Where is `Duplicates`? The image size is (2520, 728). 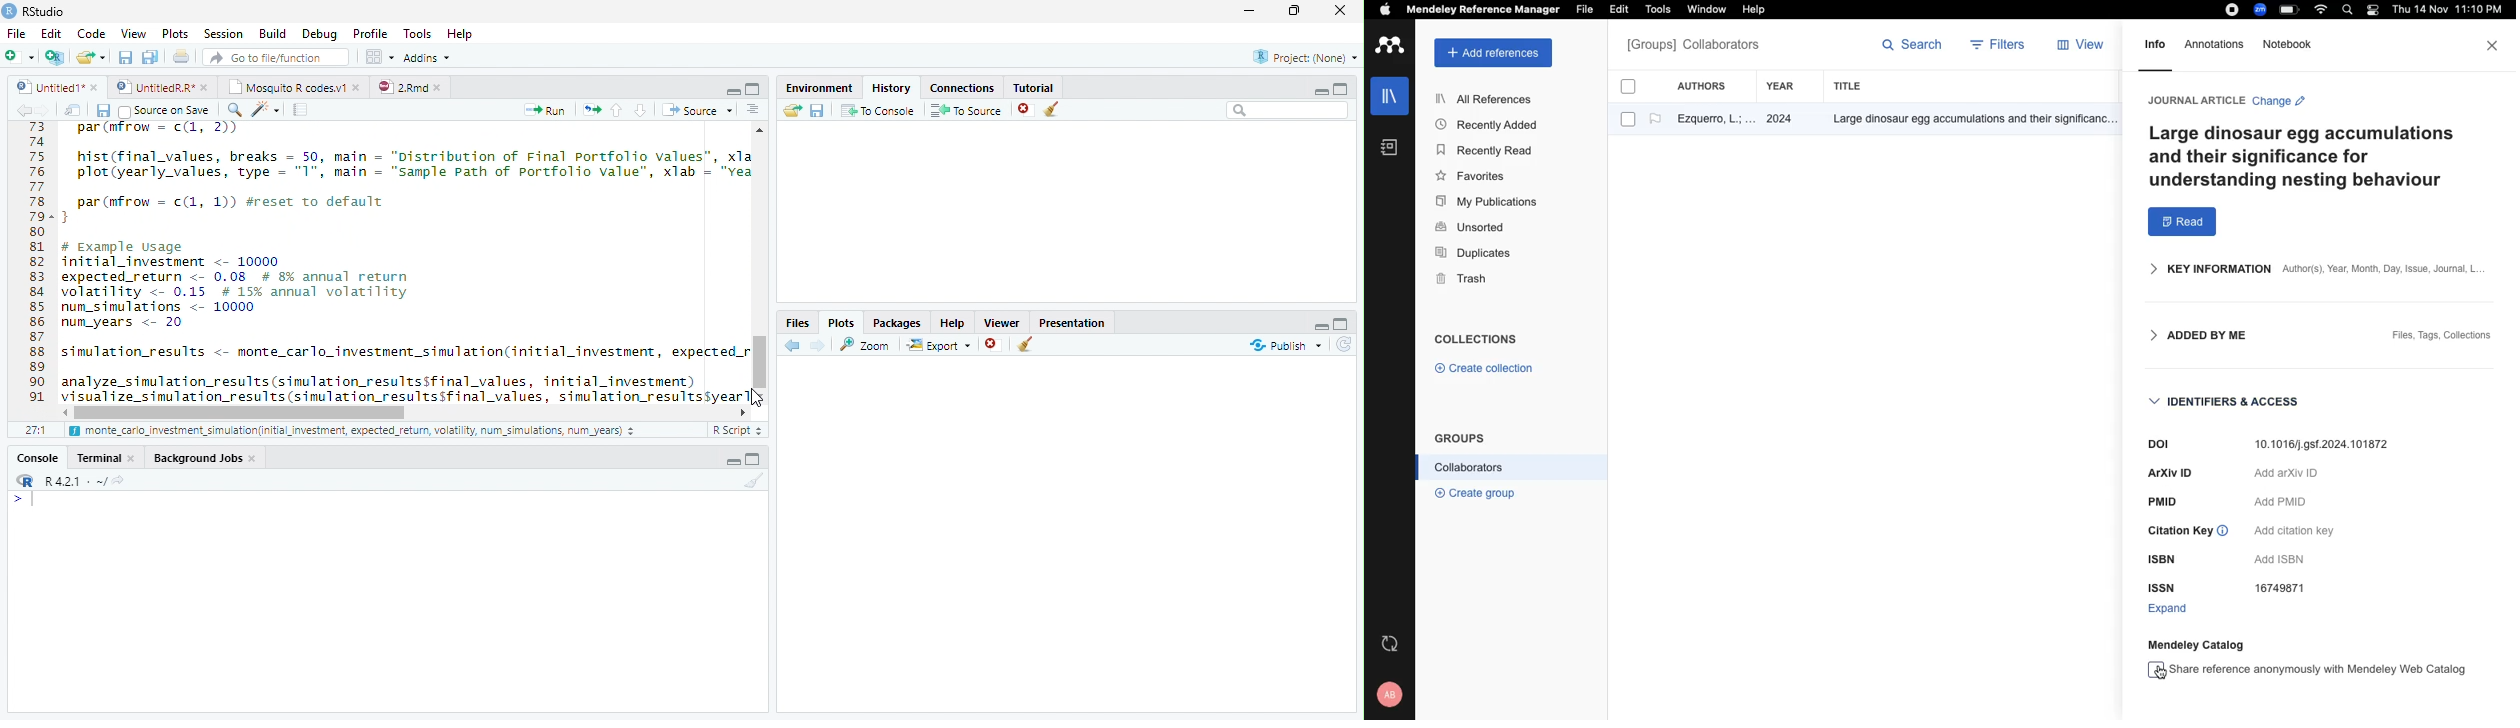 Duplicates is located at coordinates (1474, 254).